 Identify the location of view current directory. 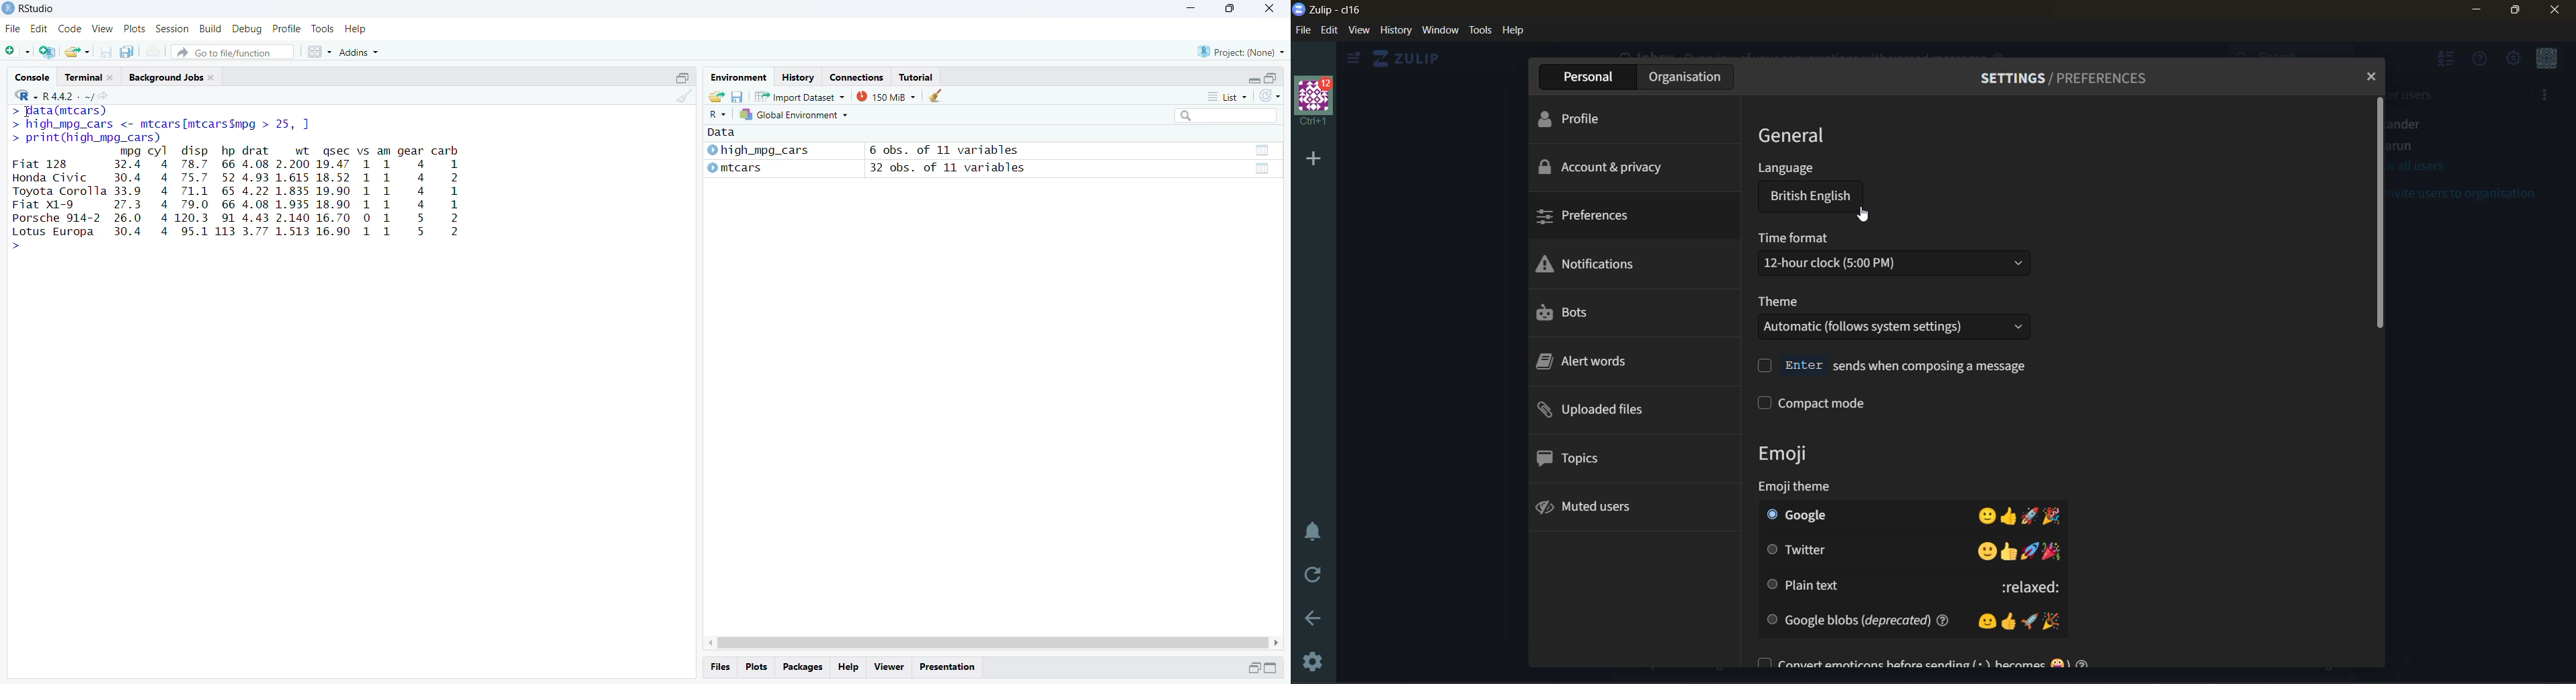
(96, 96).